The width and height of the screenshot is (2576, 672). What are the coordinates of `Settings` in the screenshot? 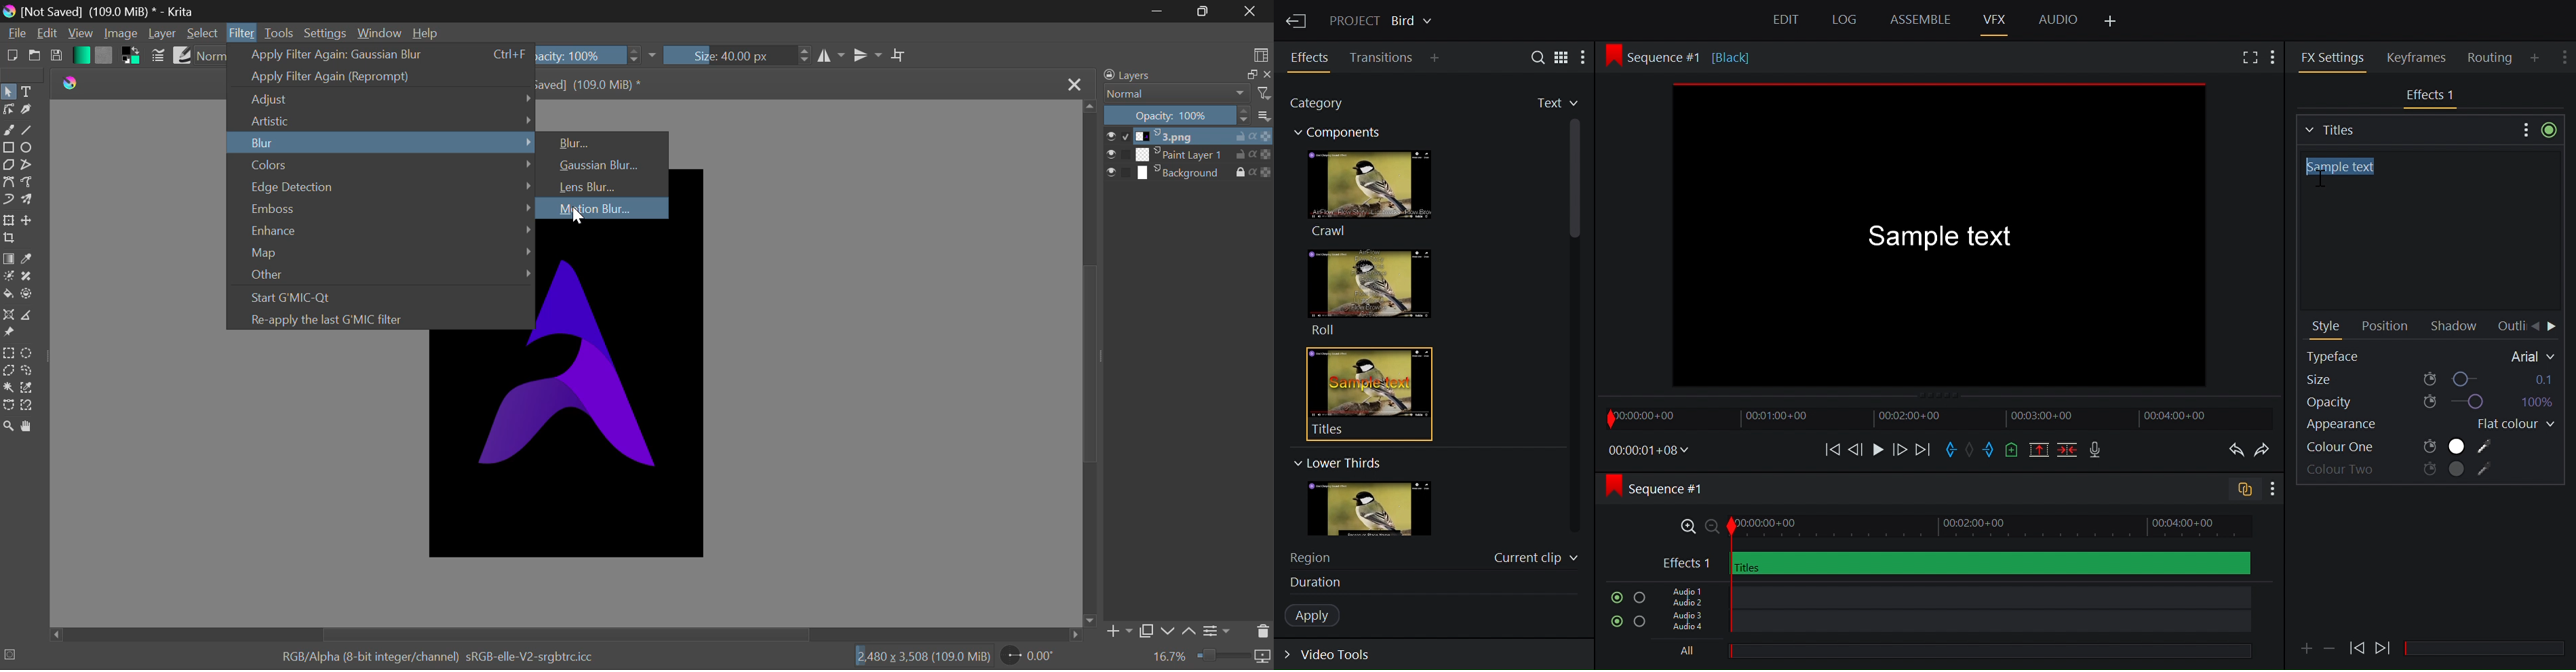 It's located at (1219, 630).